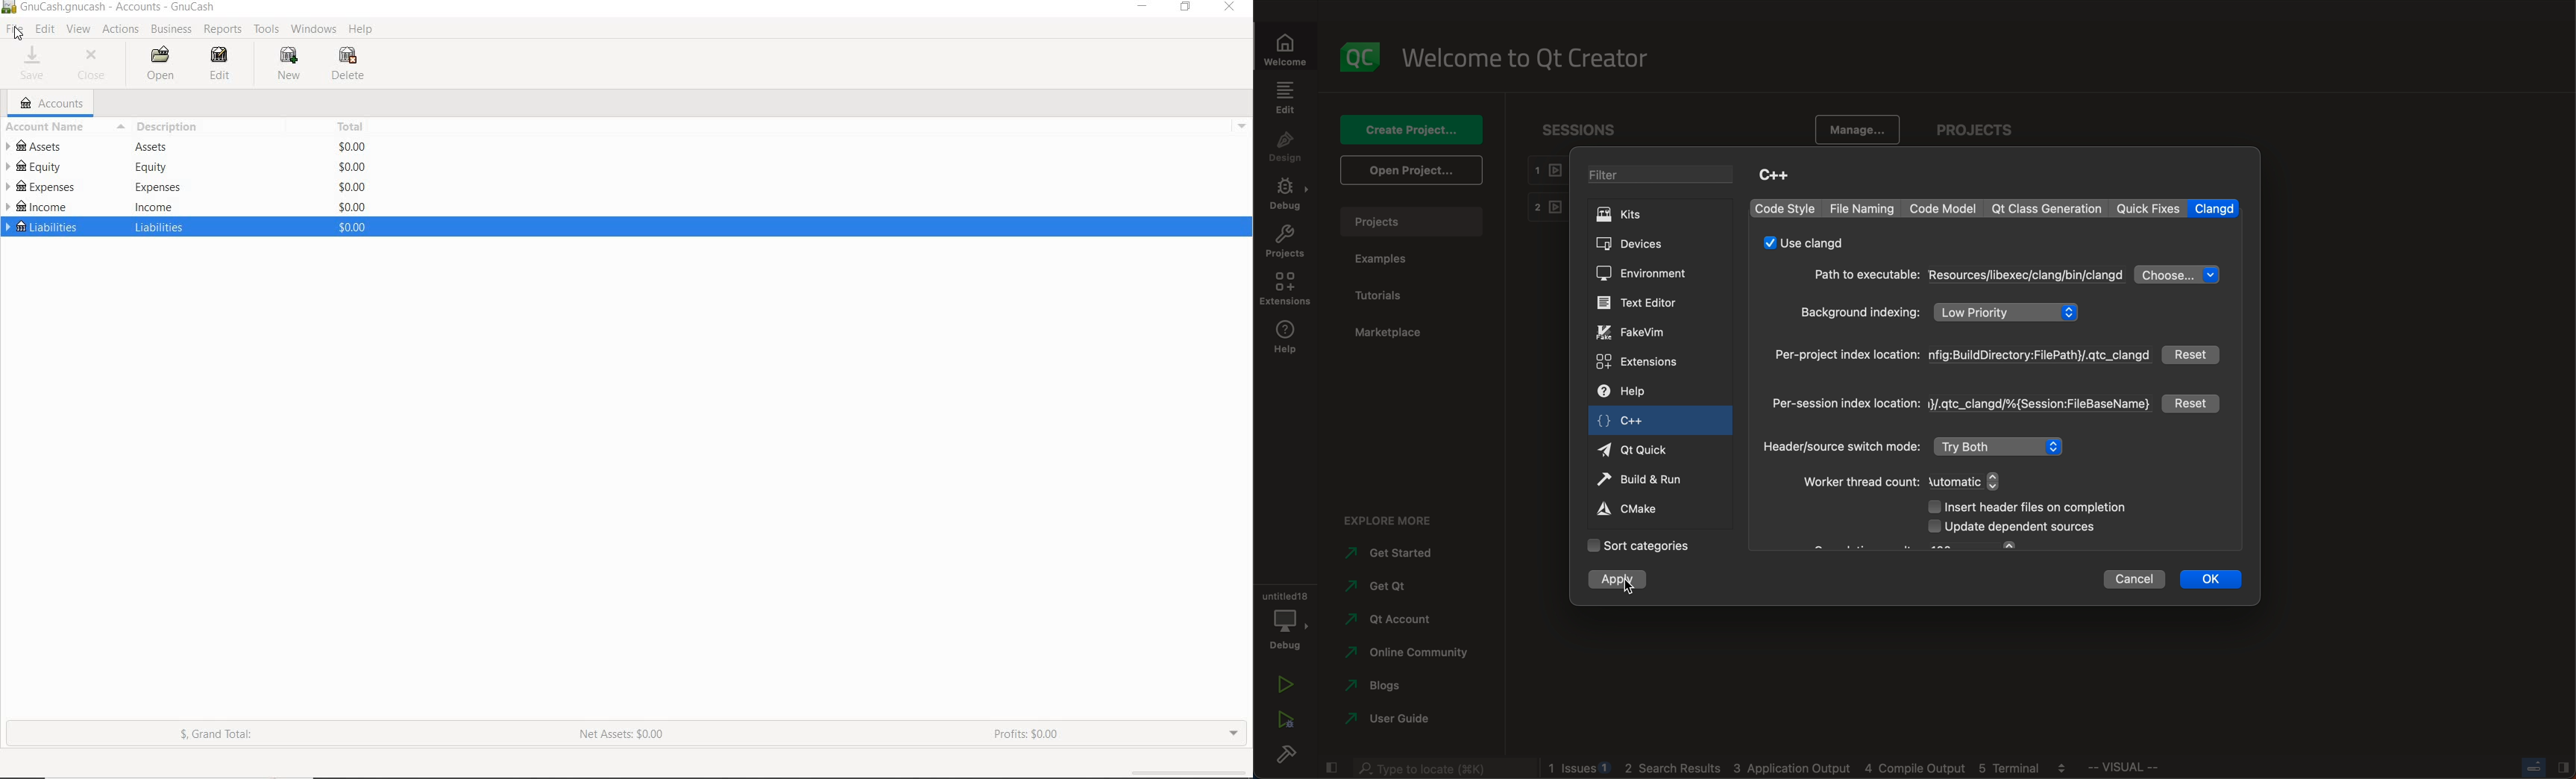  I want to click on KITS, so click(1647, 217).